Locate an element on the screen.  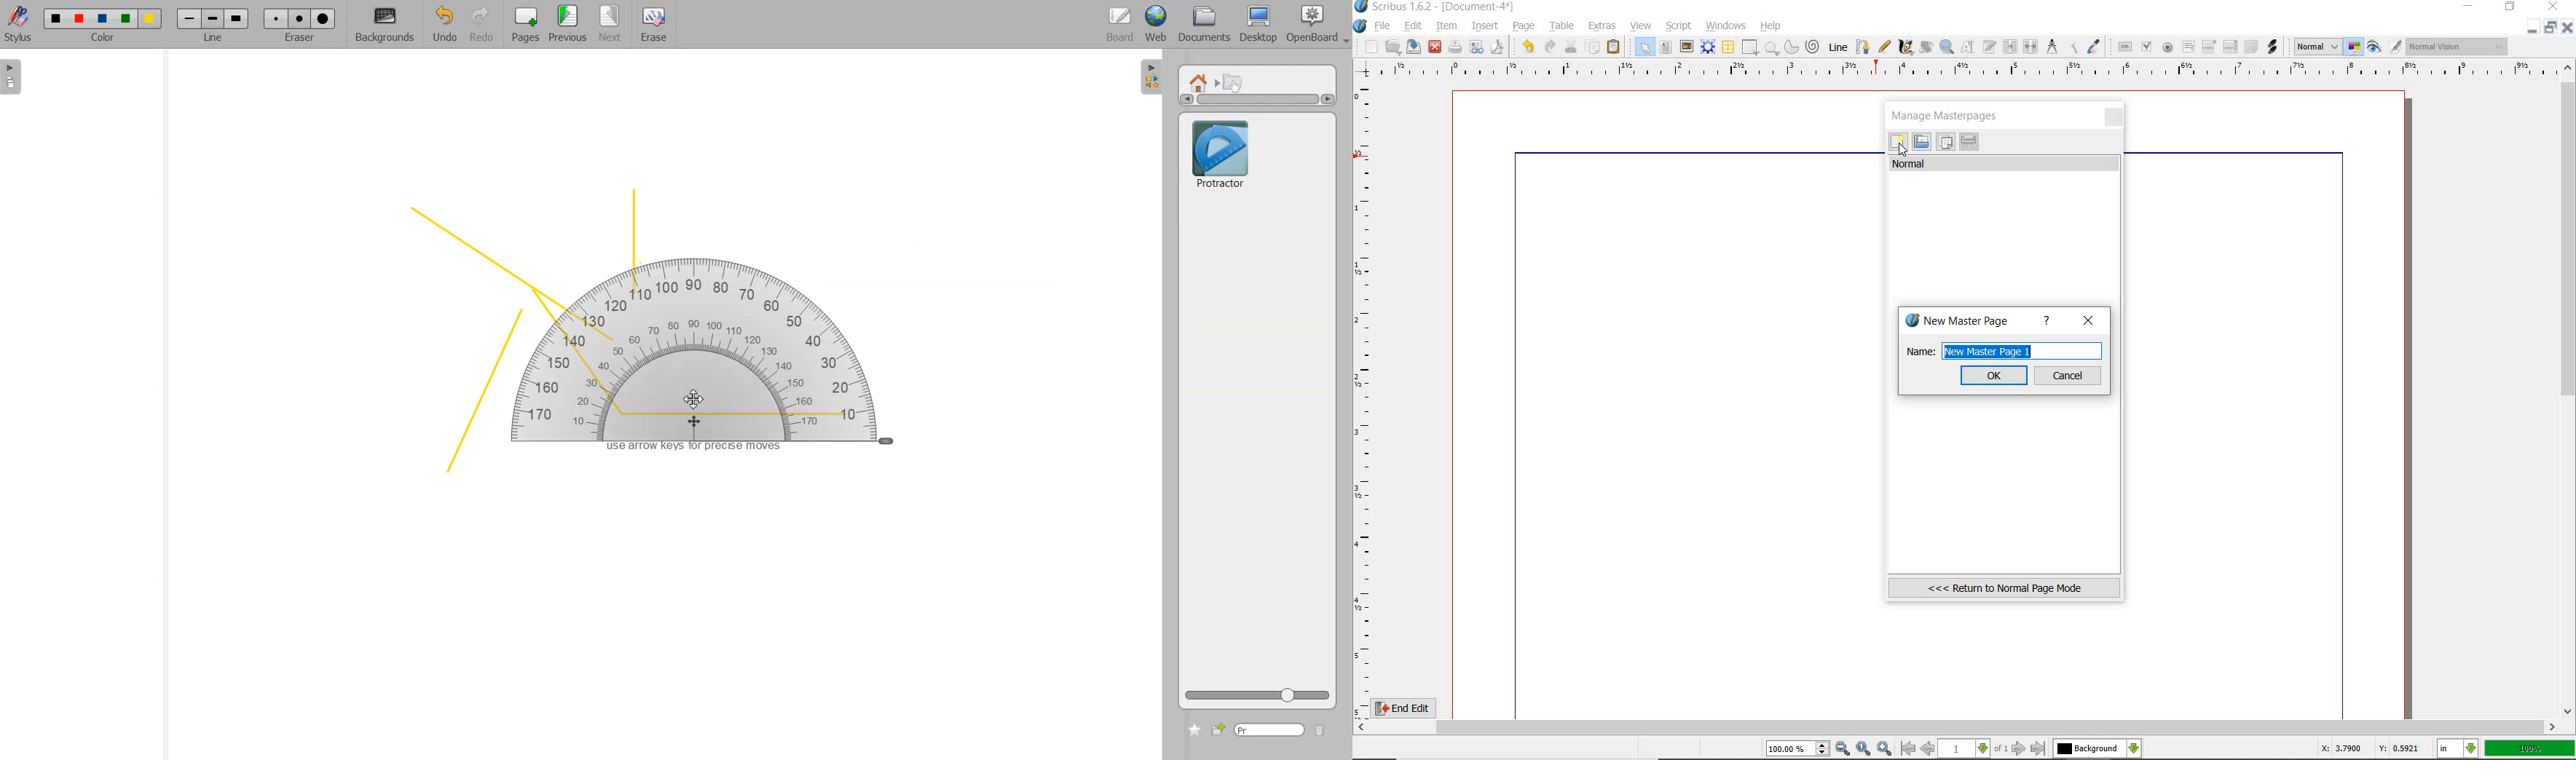
zoom to 100% is located at coordinates (1864, 749).